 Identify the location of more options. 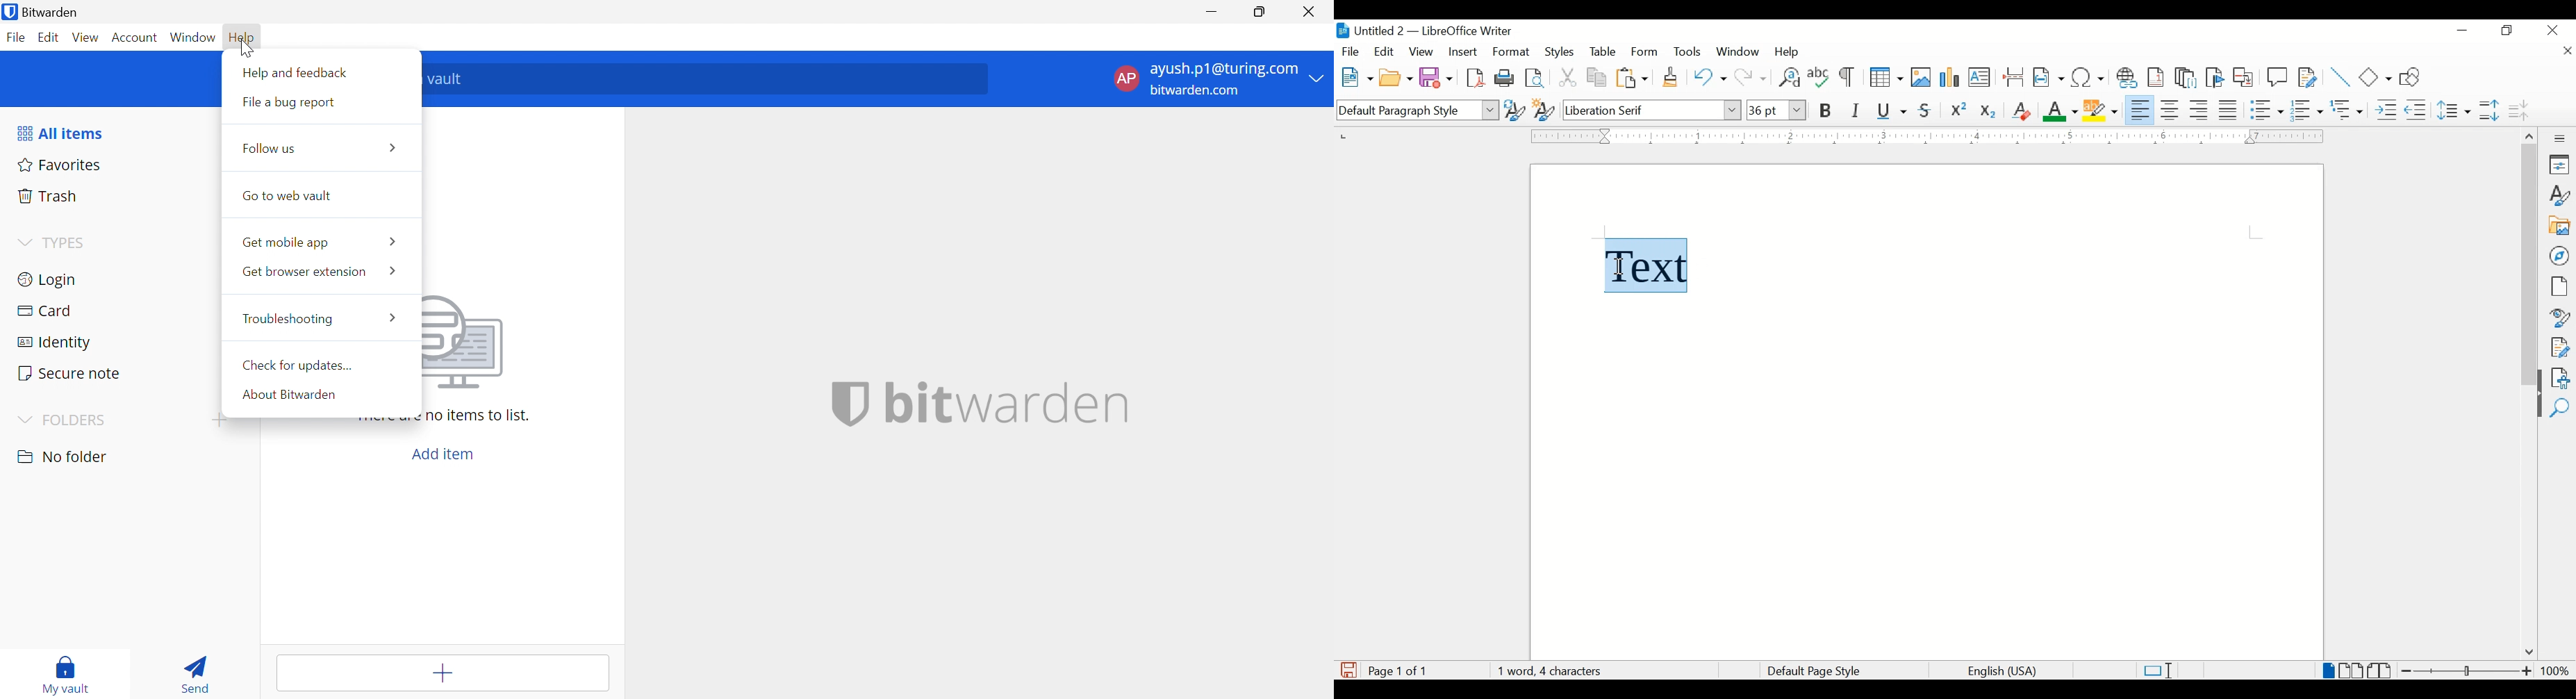
(2561, 139).